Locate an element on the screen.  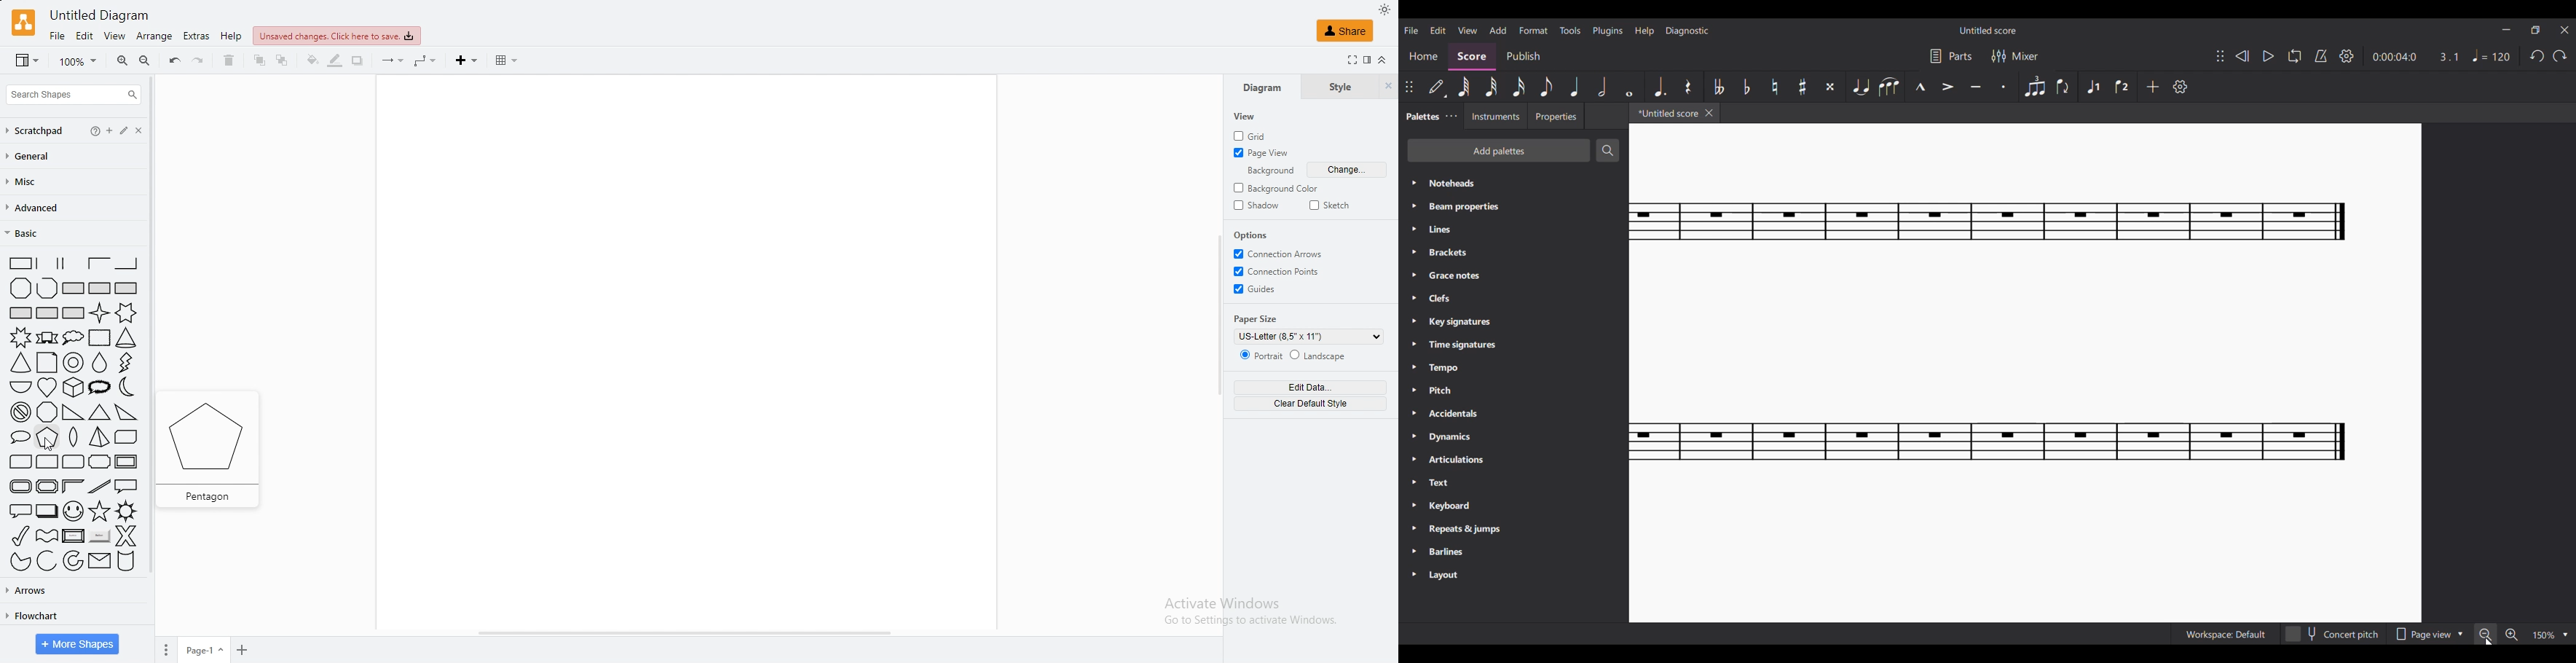
zoom out is located at coordinates (144, 62).